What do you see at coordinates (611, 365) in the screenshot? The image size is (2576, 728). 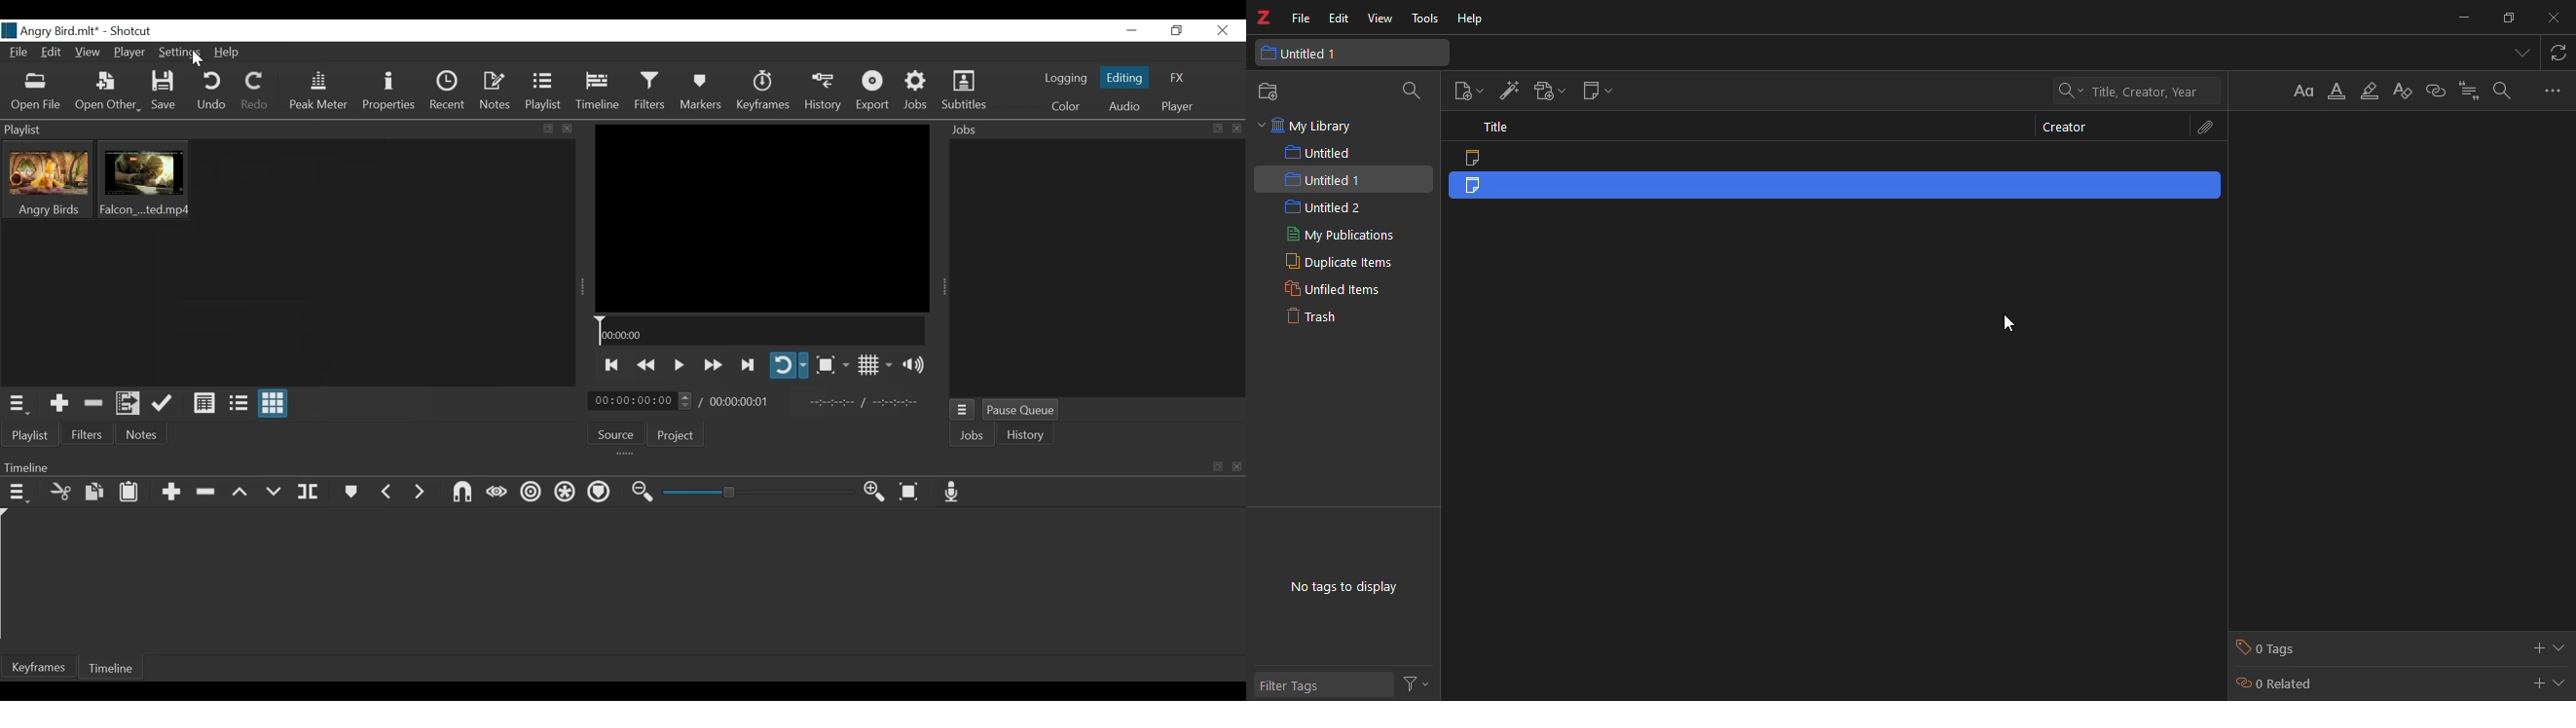 I see `Skip to the next point` at bounding box center [611, 365].